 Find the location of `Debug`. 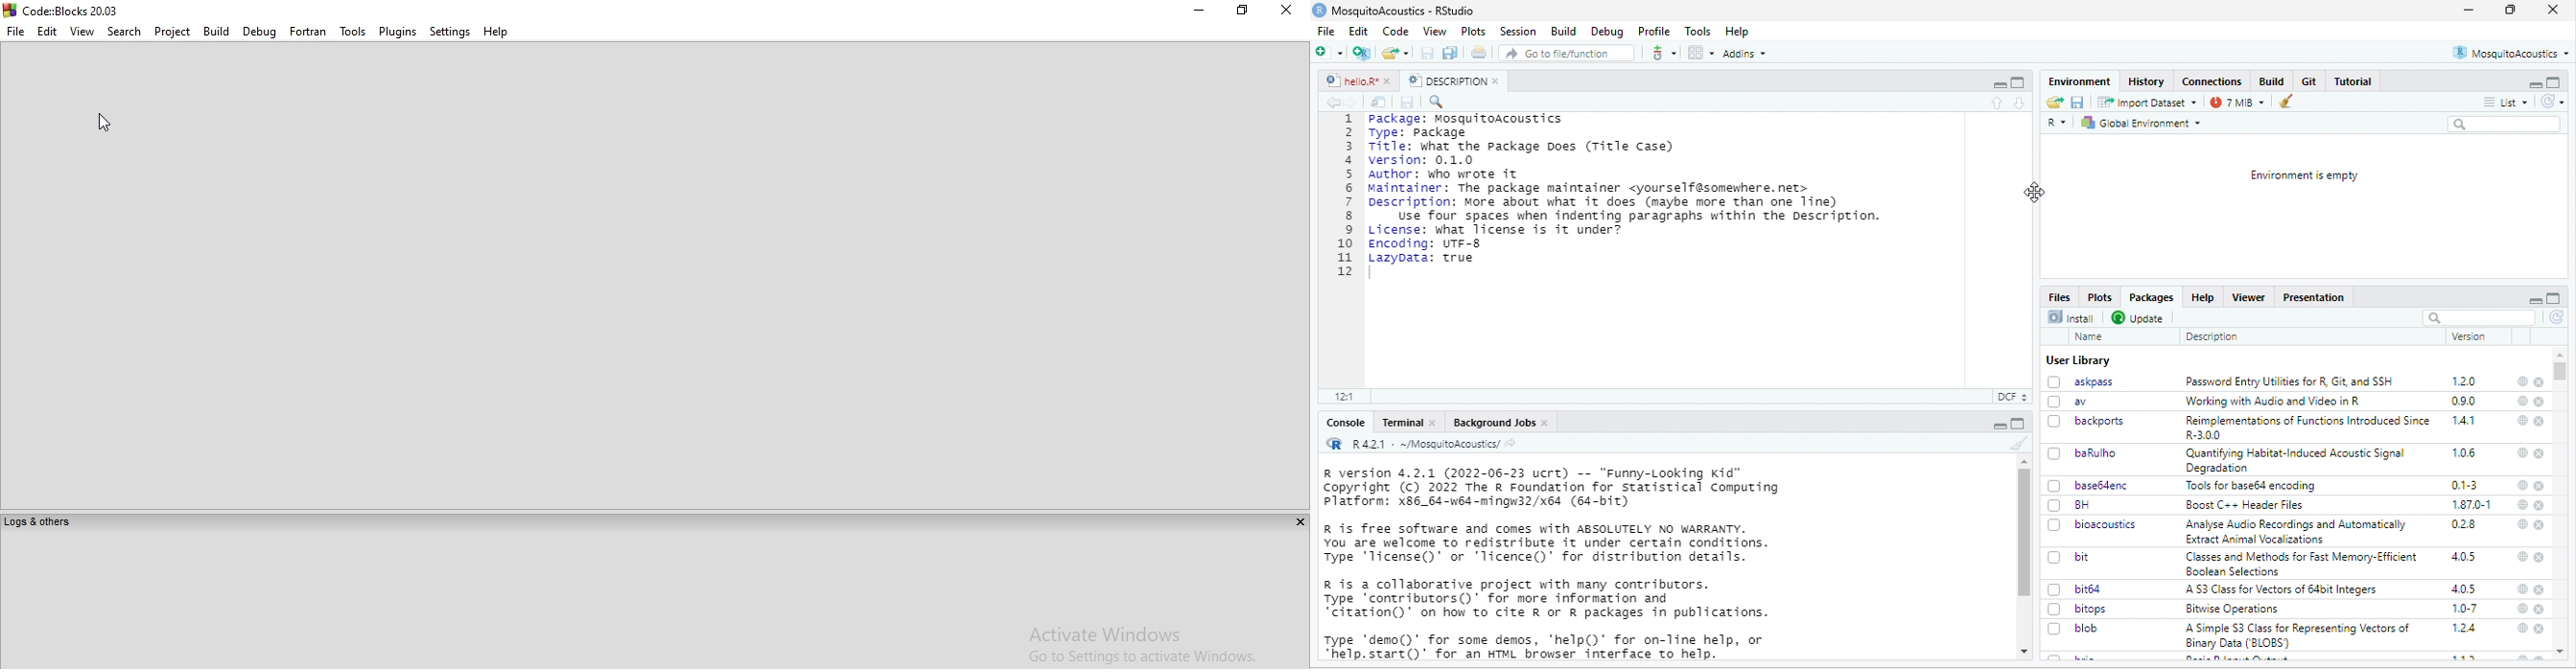

Debug is located at coordinates (1608, 32).